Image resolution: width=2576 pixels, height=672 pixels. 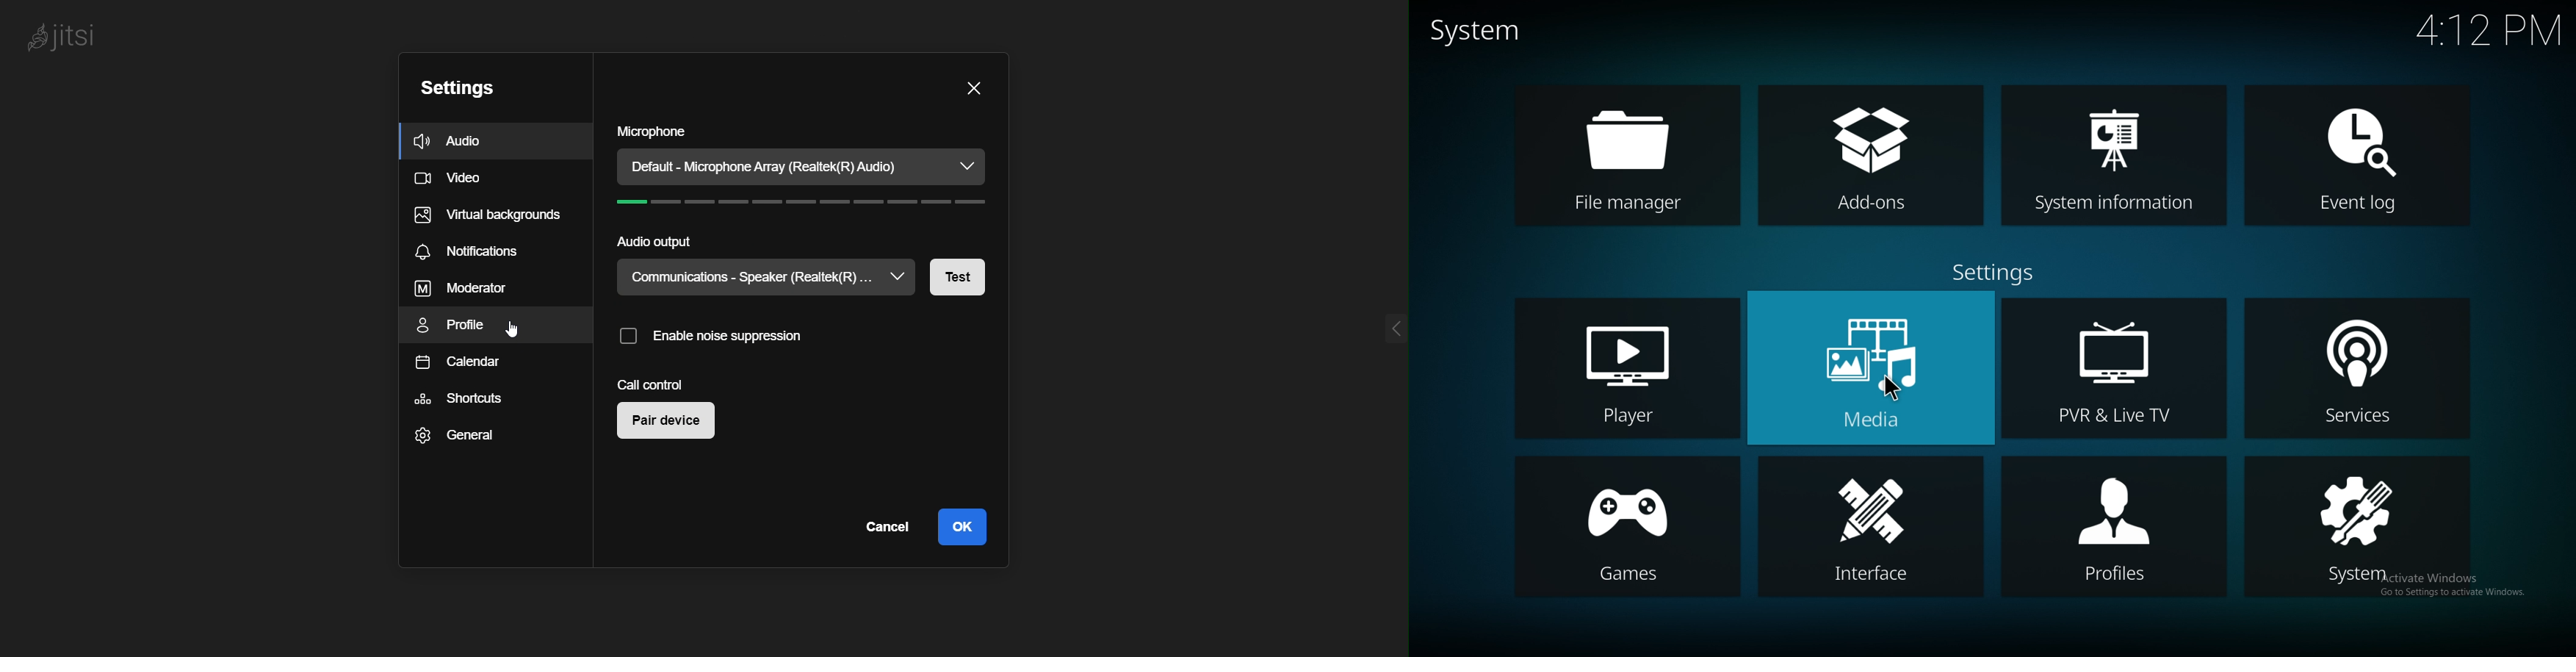 I want to click on player, so click(x=1627, y=367).